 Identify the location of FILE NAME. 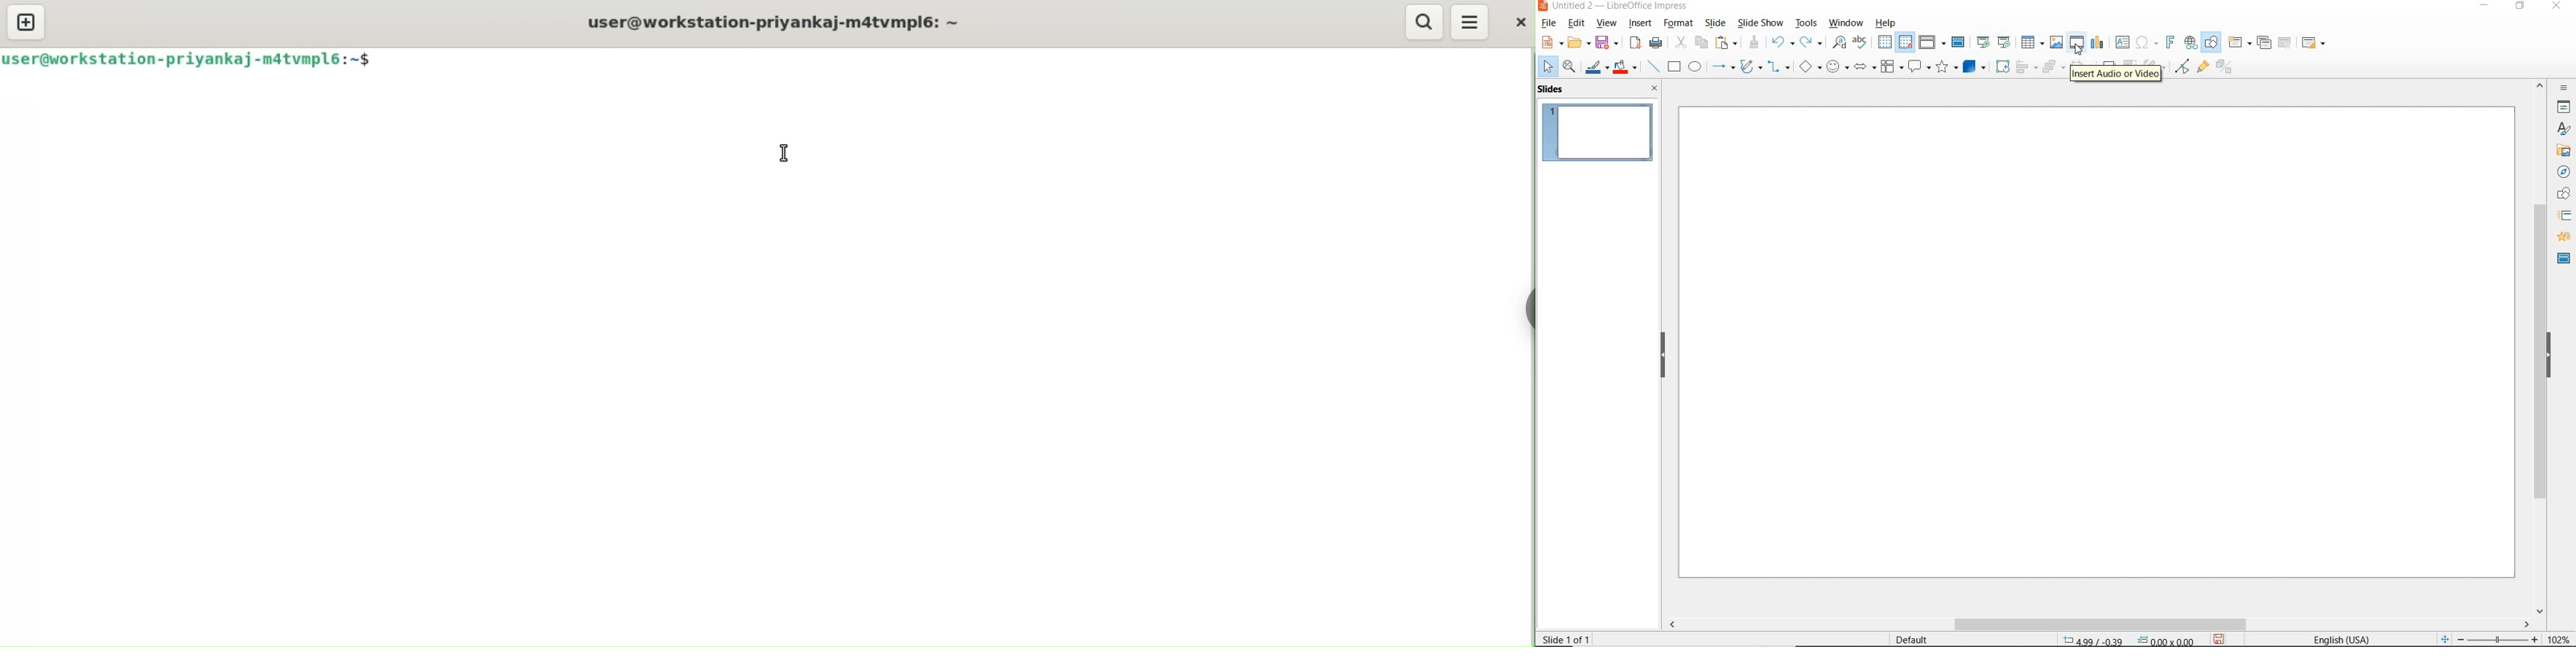
(1614, 7).